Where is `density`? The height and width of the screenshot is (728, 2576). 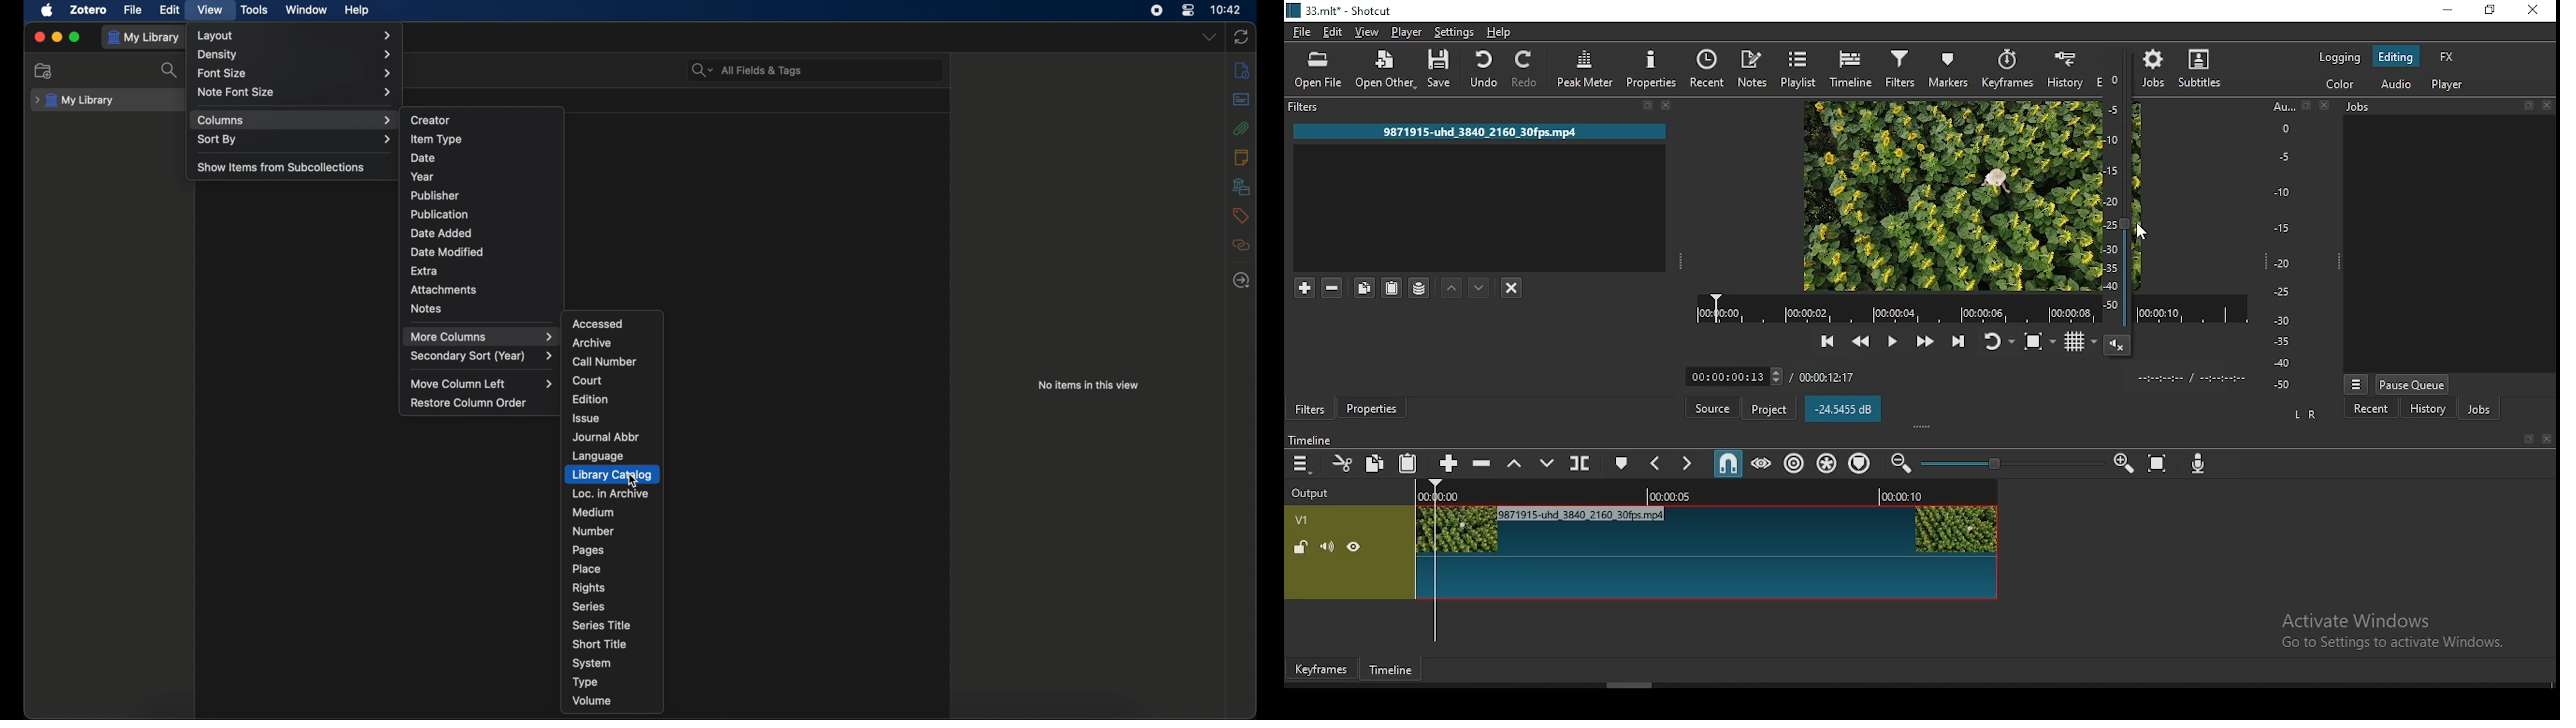
density is located at coordinates (297, 55).